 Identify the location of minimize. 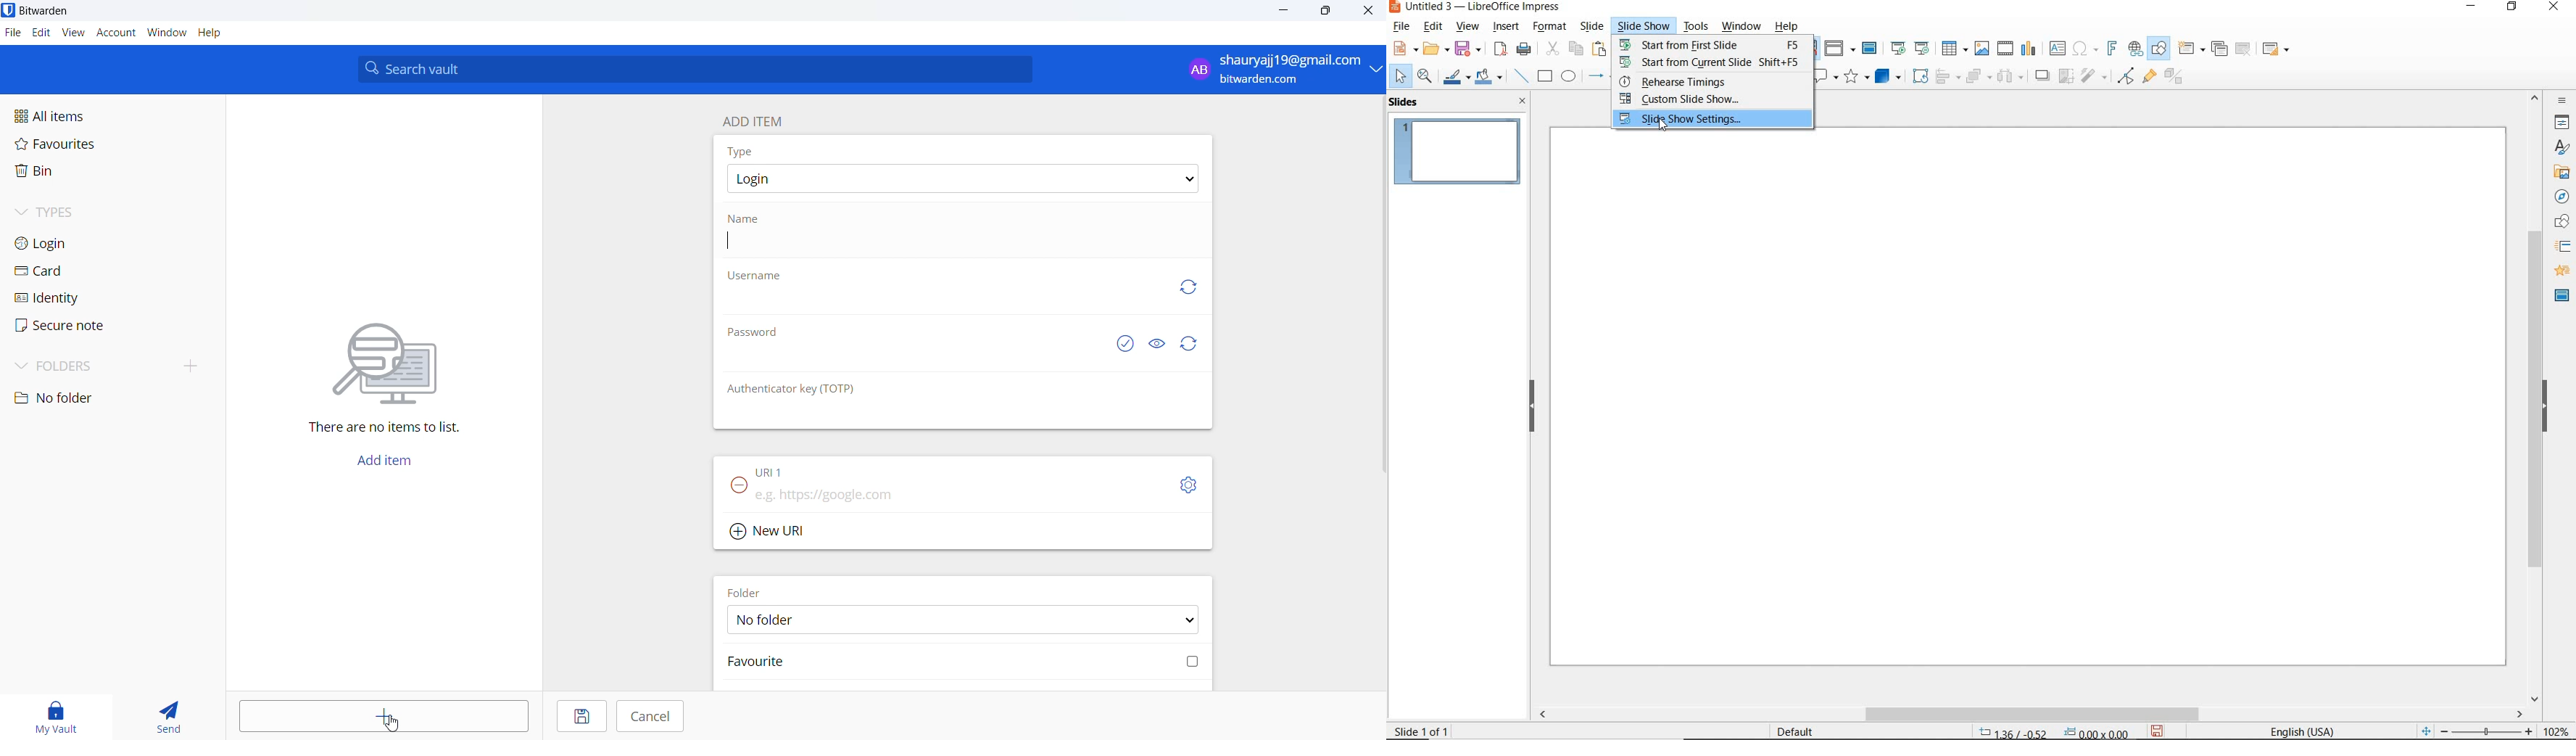
(1285, 12).